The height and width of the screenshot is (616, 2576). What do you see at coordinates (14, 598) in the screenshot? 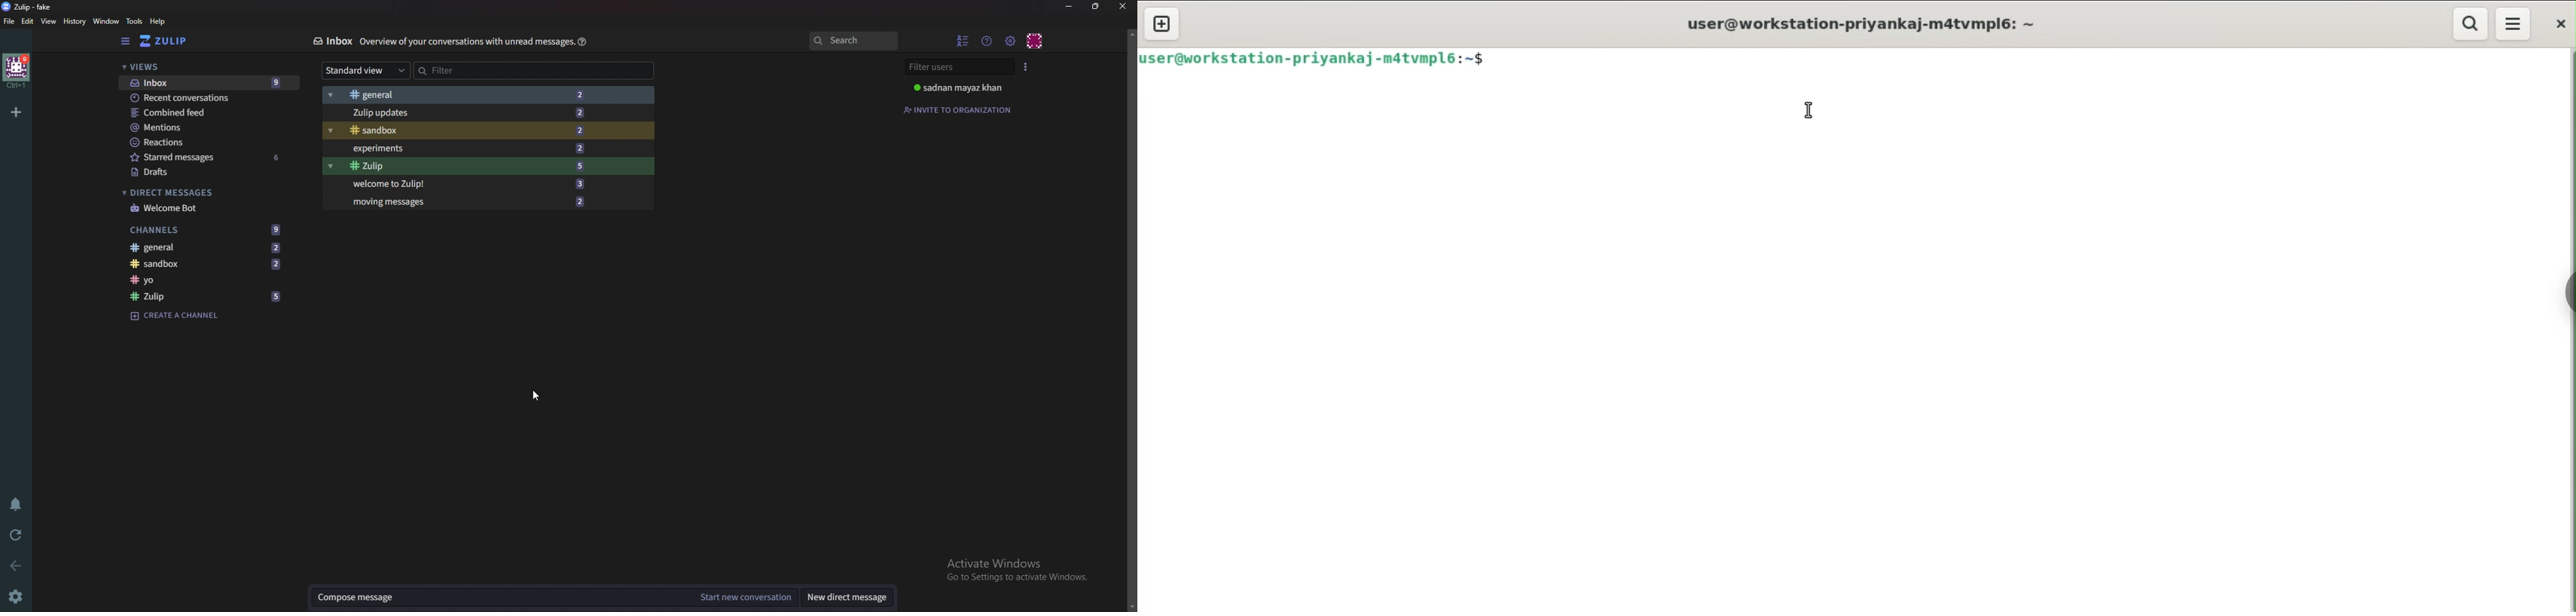
I see `Settings` at bounding box center [14, 598].